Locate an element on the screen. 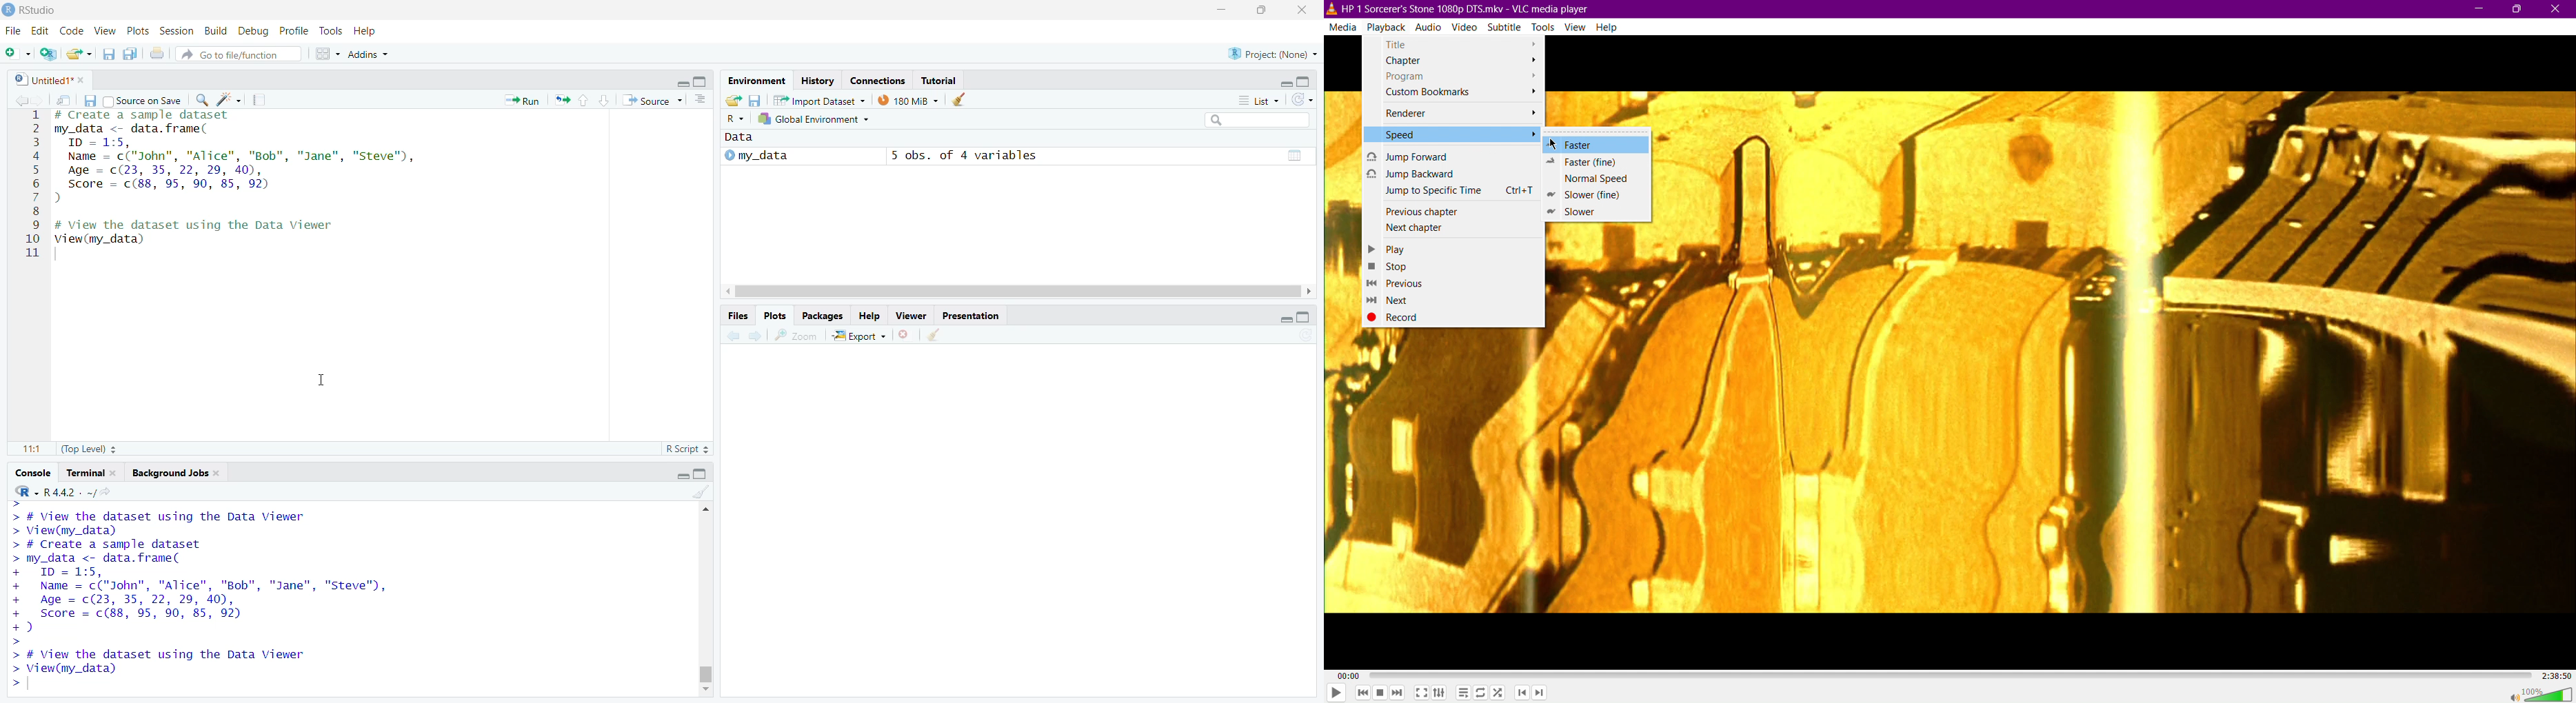 Image resolution: width=2576 pixels, height=728 pixels. Stop is located at coordinates (1381, 693).